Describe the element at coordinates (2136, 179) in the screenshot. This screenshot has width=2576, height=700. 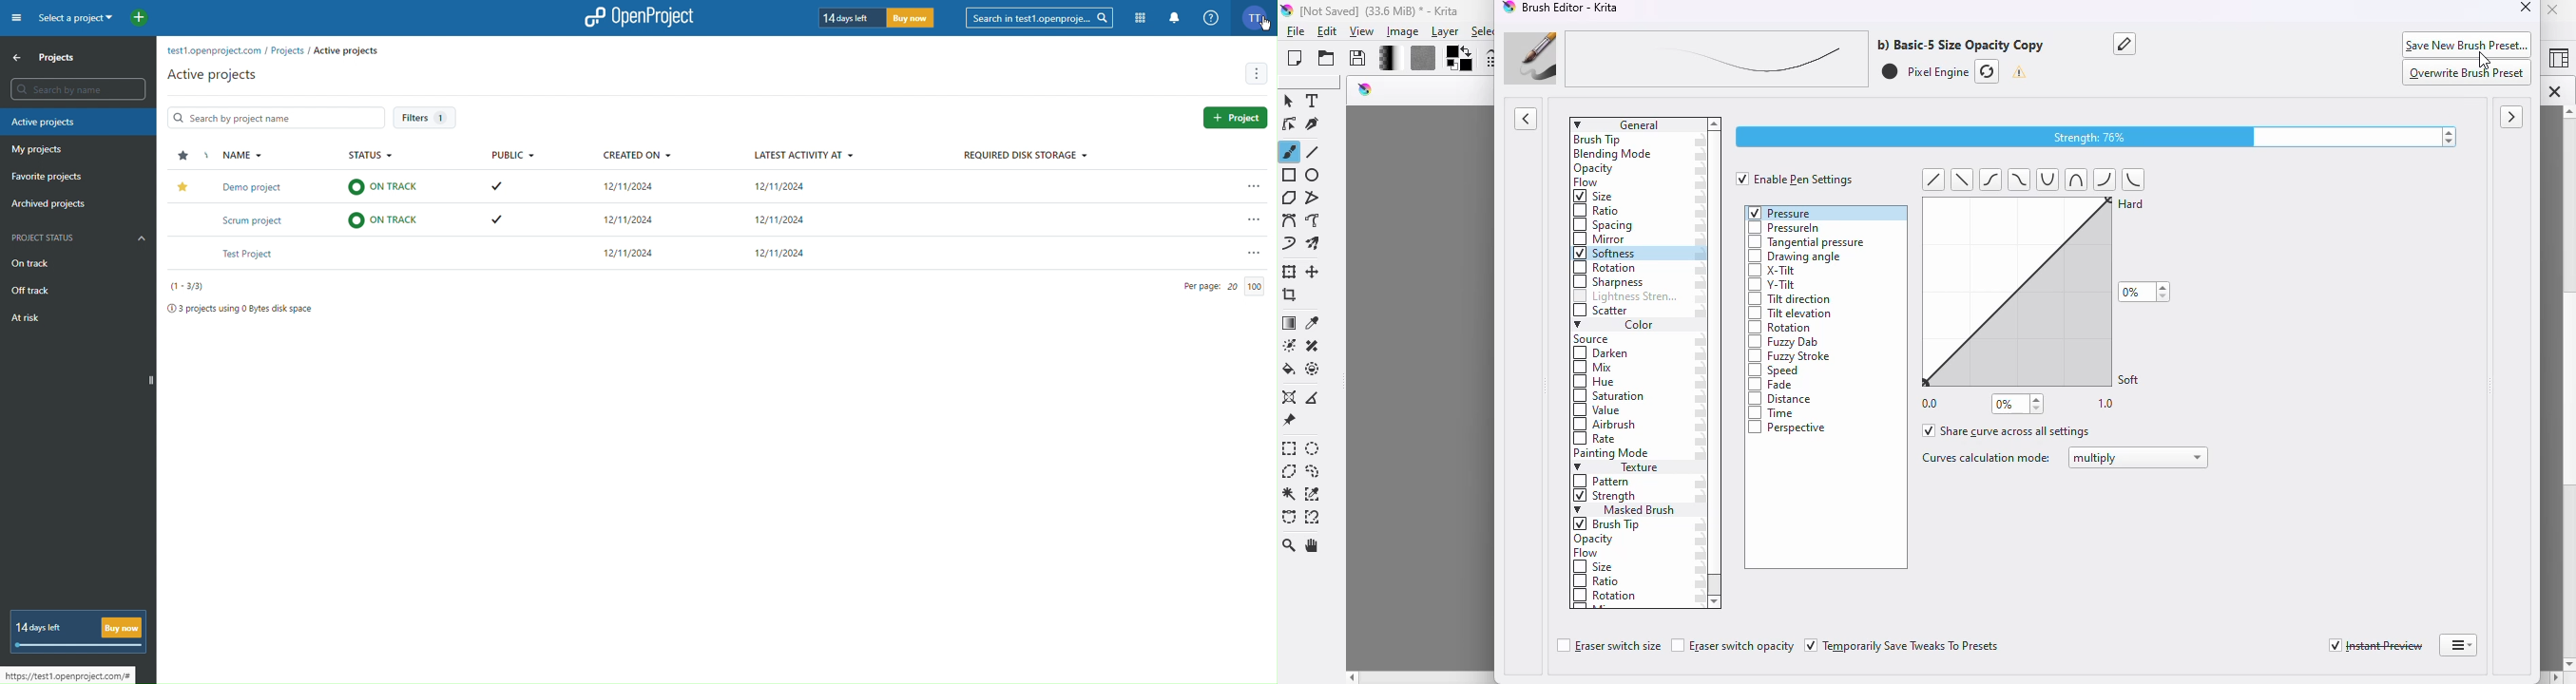
I see `half curve` at that location.